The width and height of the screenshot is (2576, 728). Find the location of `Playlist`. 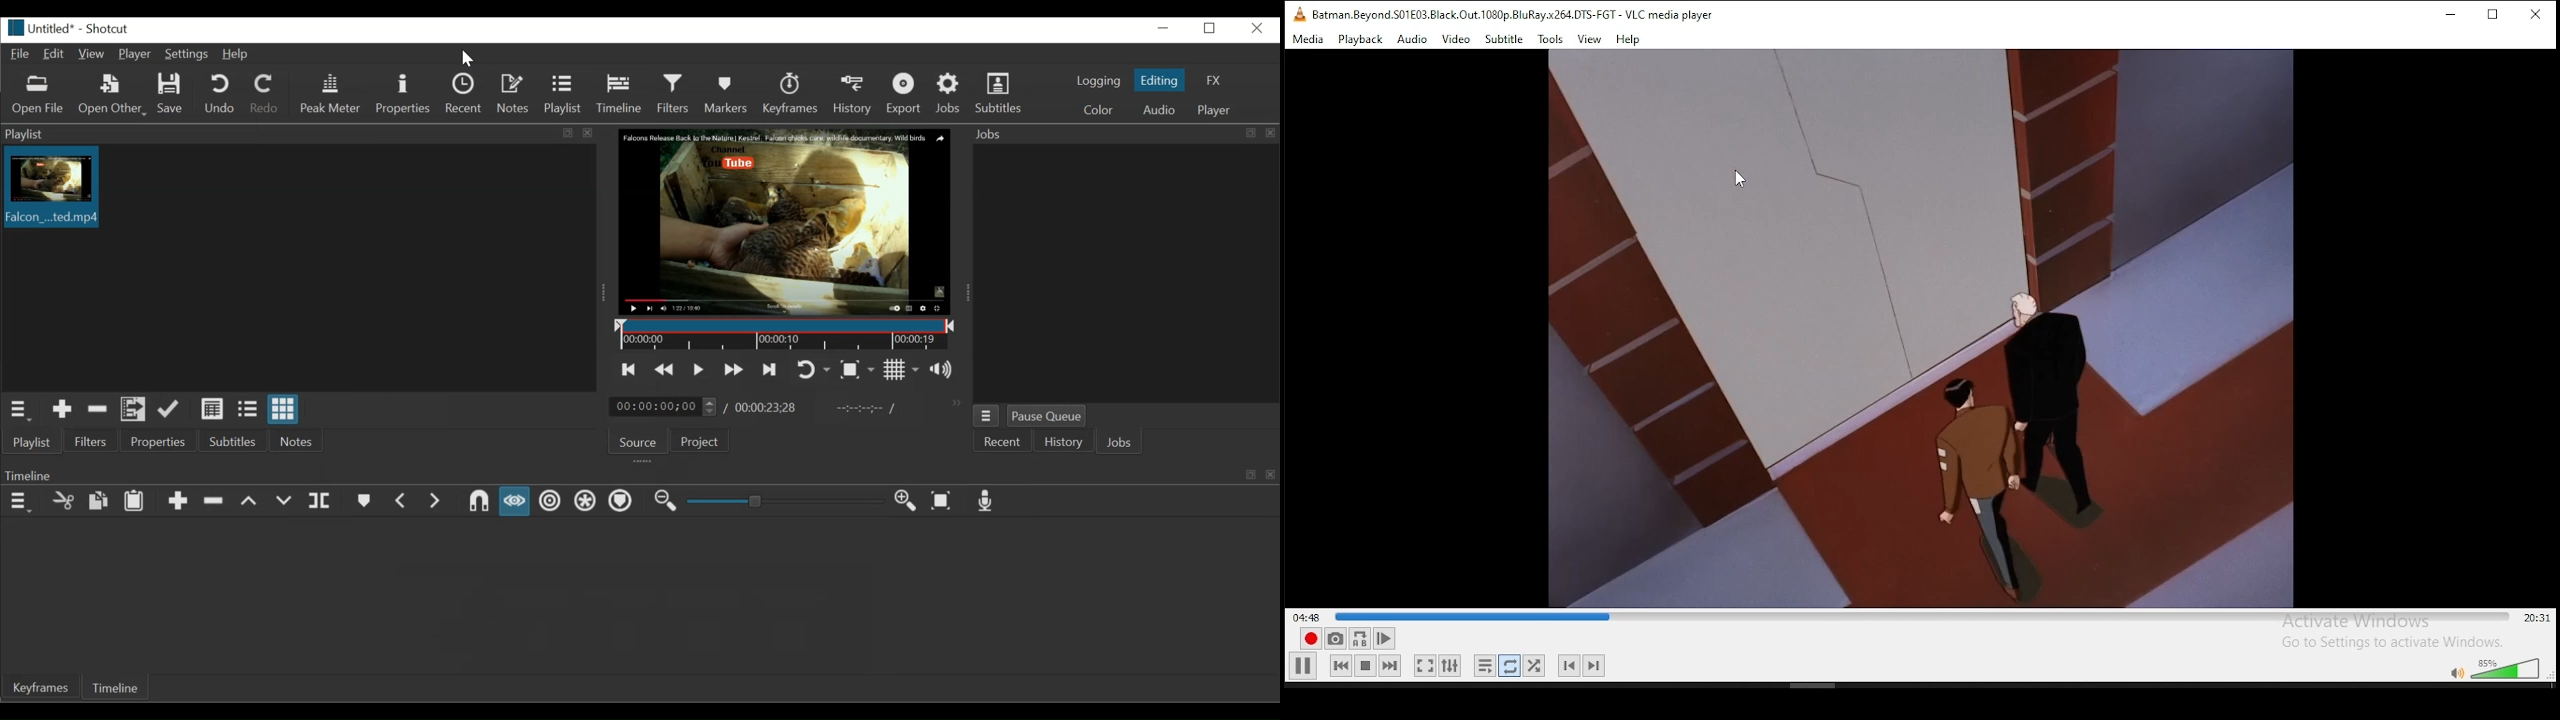

Playlist is located at coordinates (33, 443).